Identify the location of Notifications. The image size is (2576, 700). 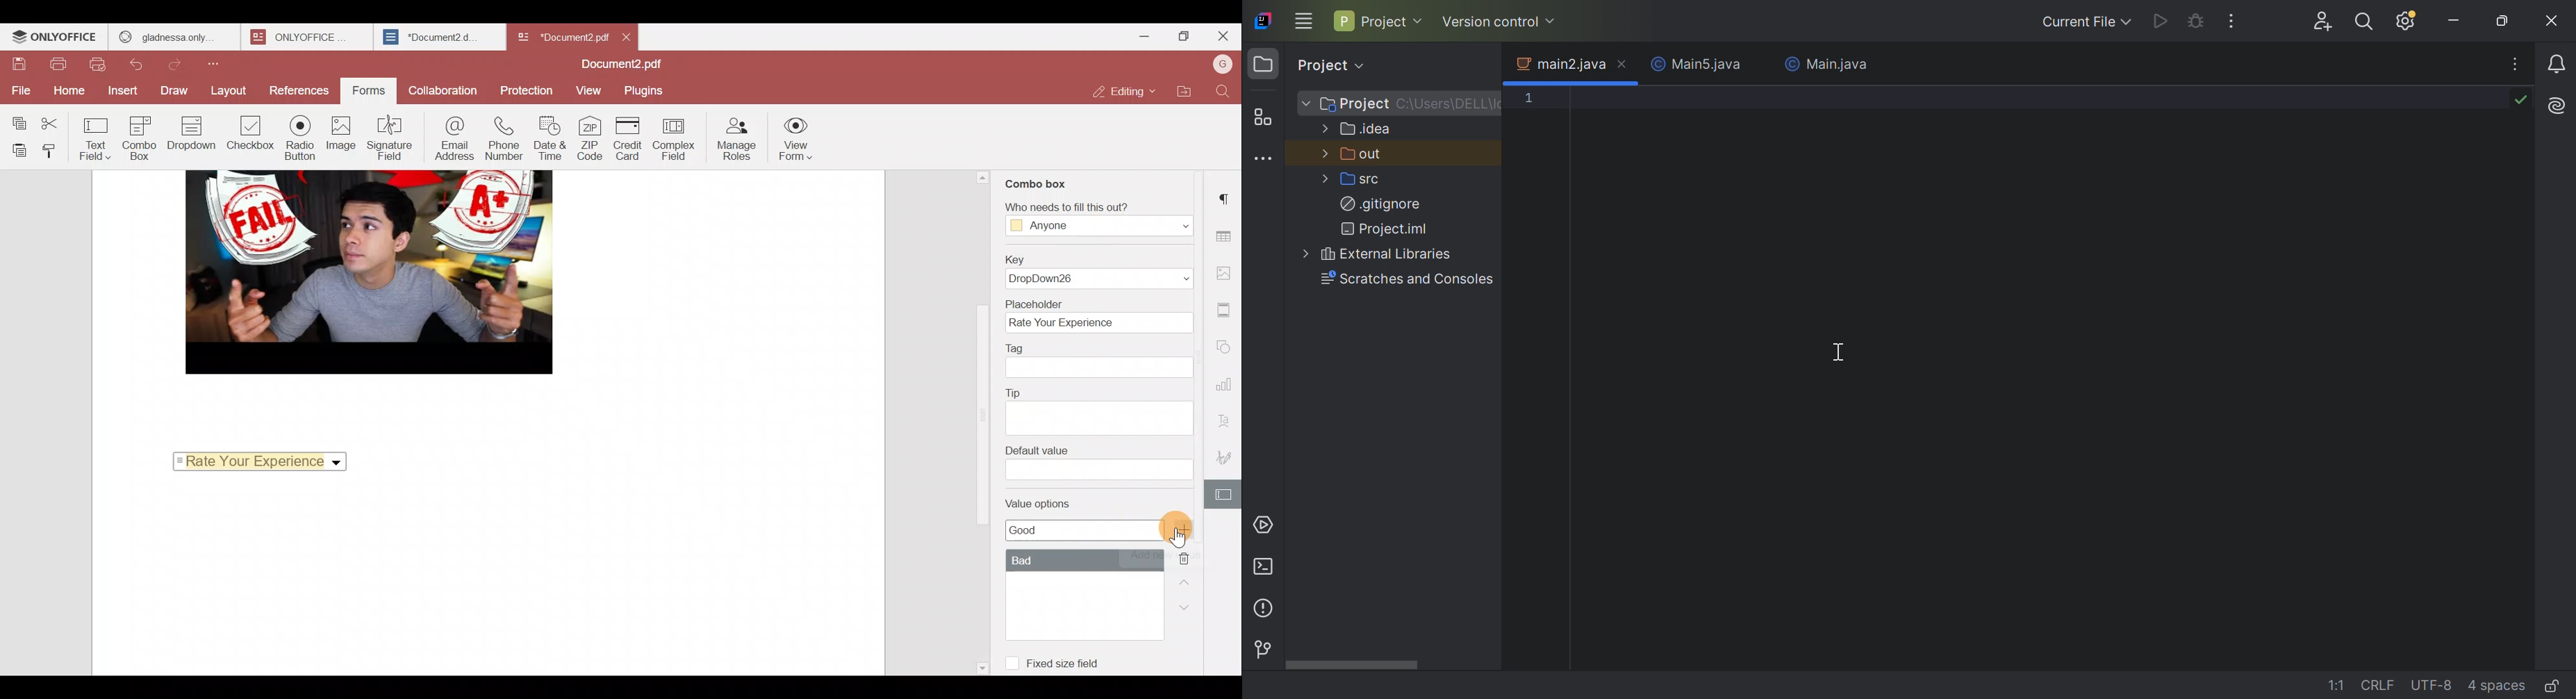
(2558, 65).